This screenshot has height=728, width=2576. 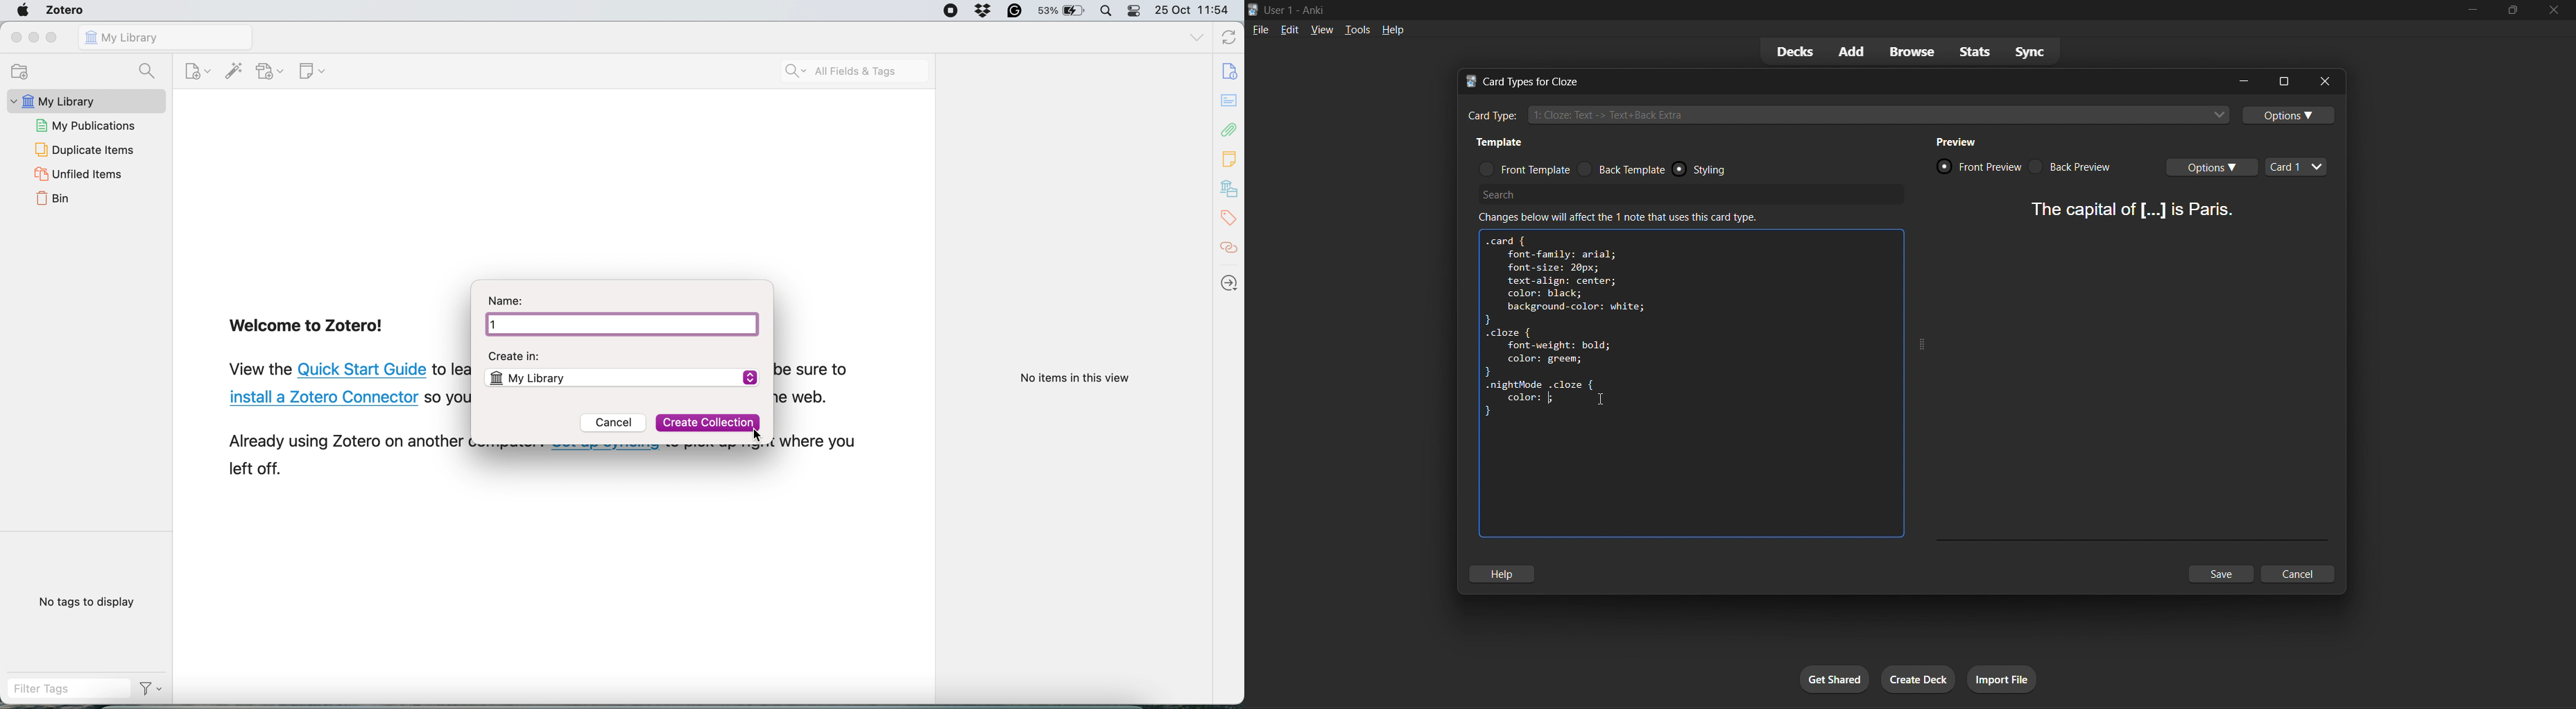 What do you see at coordinates (150, 70) in the screenshot?
I see `search` at bounding box center [150, 70].